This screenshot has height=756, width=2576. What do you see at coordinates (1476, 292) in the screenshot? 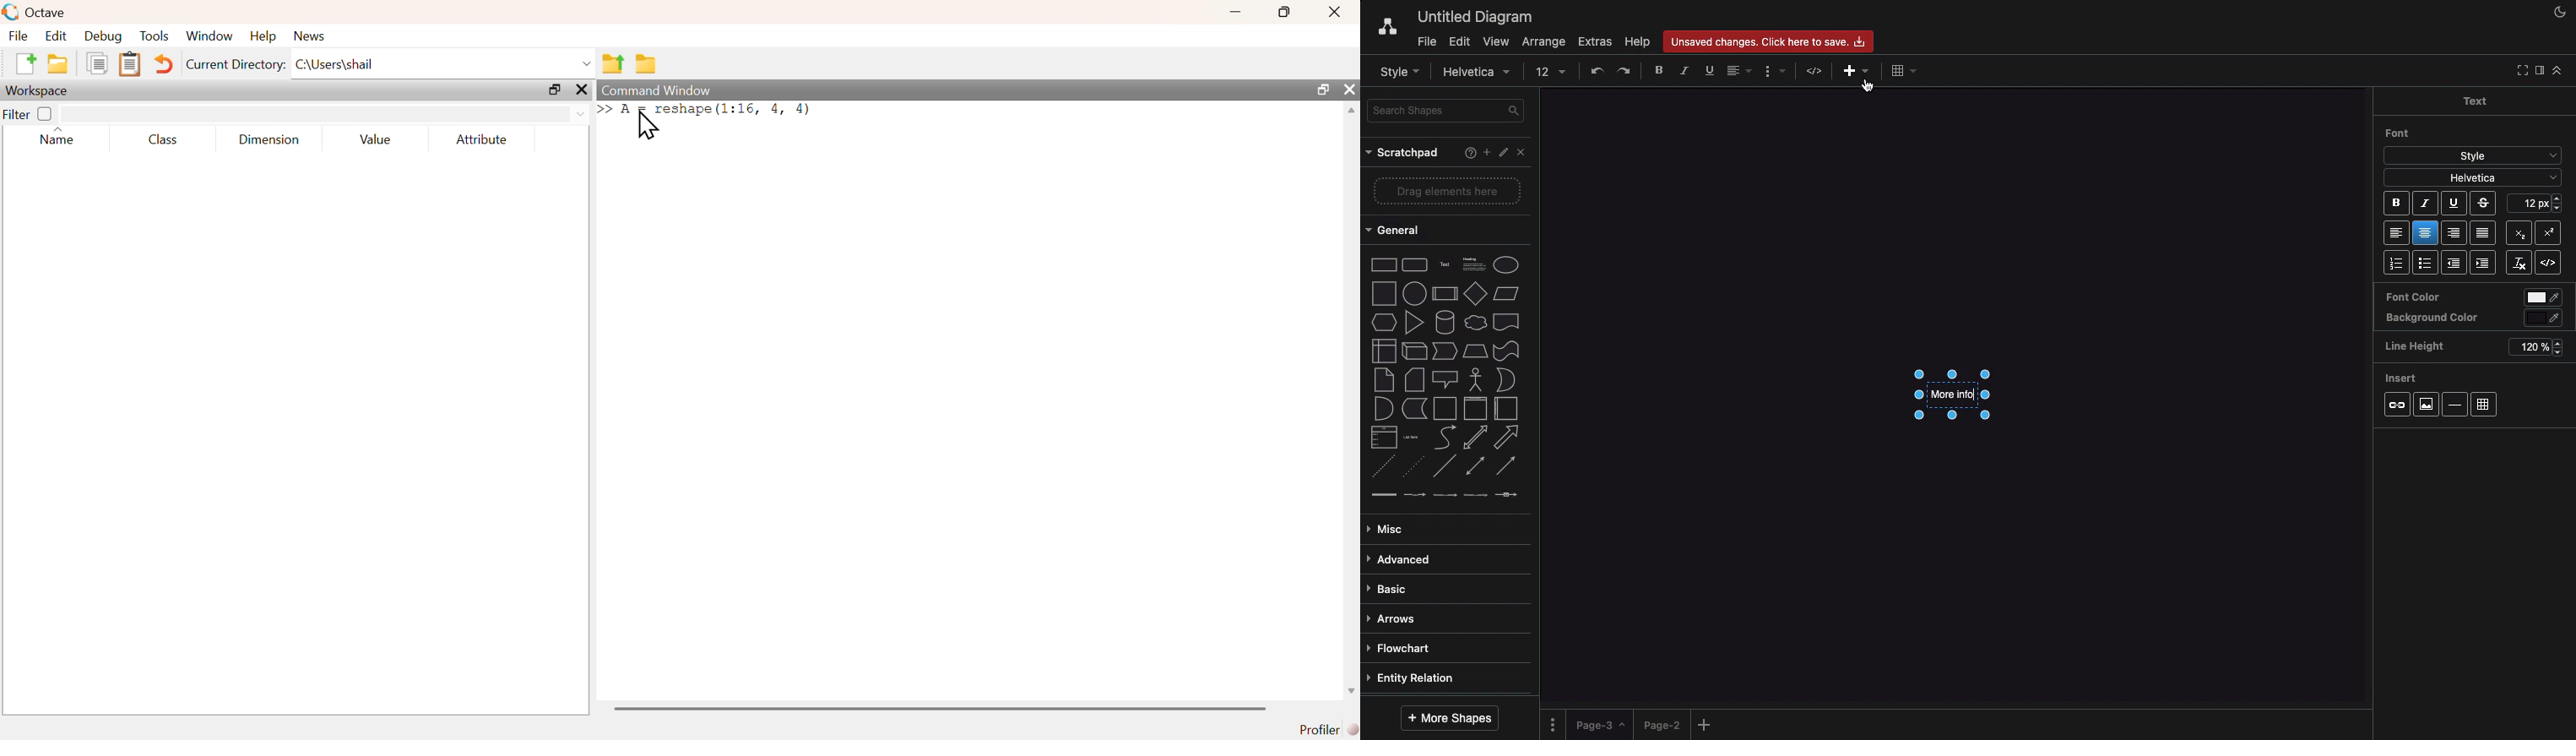
I see `diamond` at bounding box center [1476, 292].